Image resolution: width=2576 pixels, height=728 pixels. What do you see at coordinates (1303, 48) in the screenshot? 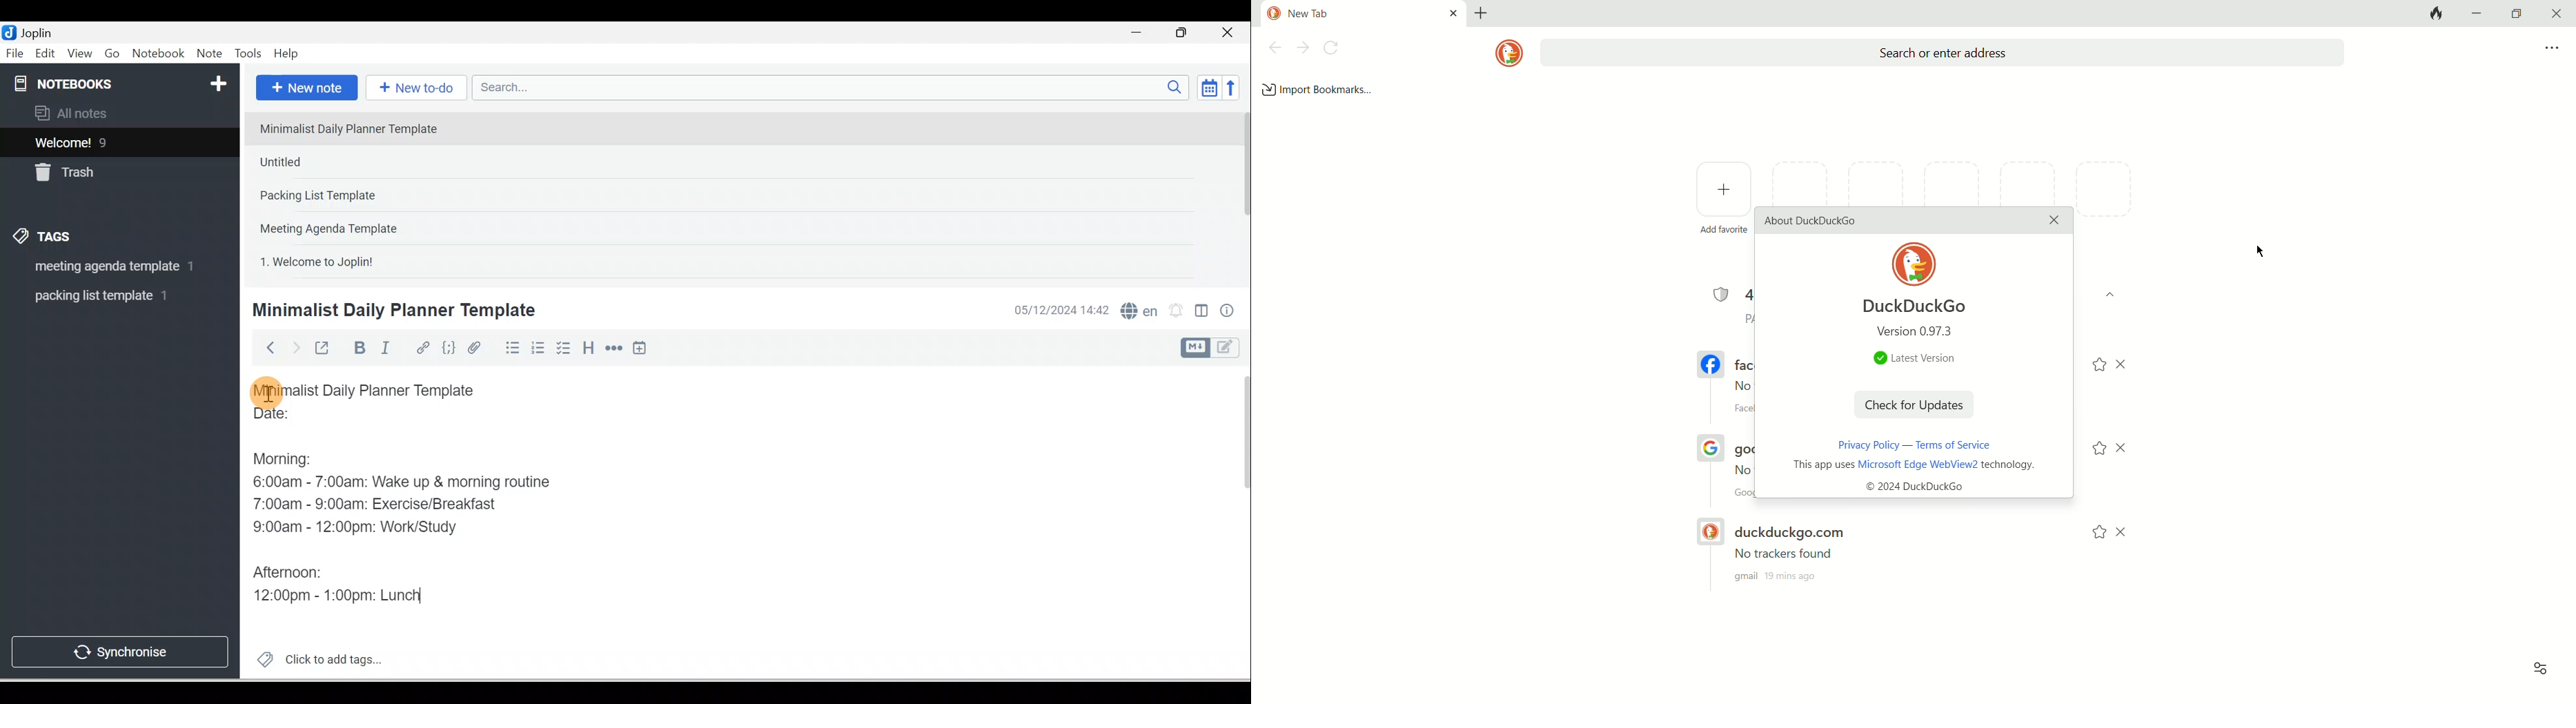
I see `next` at bounding box center [1303, 48].